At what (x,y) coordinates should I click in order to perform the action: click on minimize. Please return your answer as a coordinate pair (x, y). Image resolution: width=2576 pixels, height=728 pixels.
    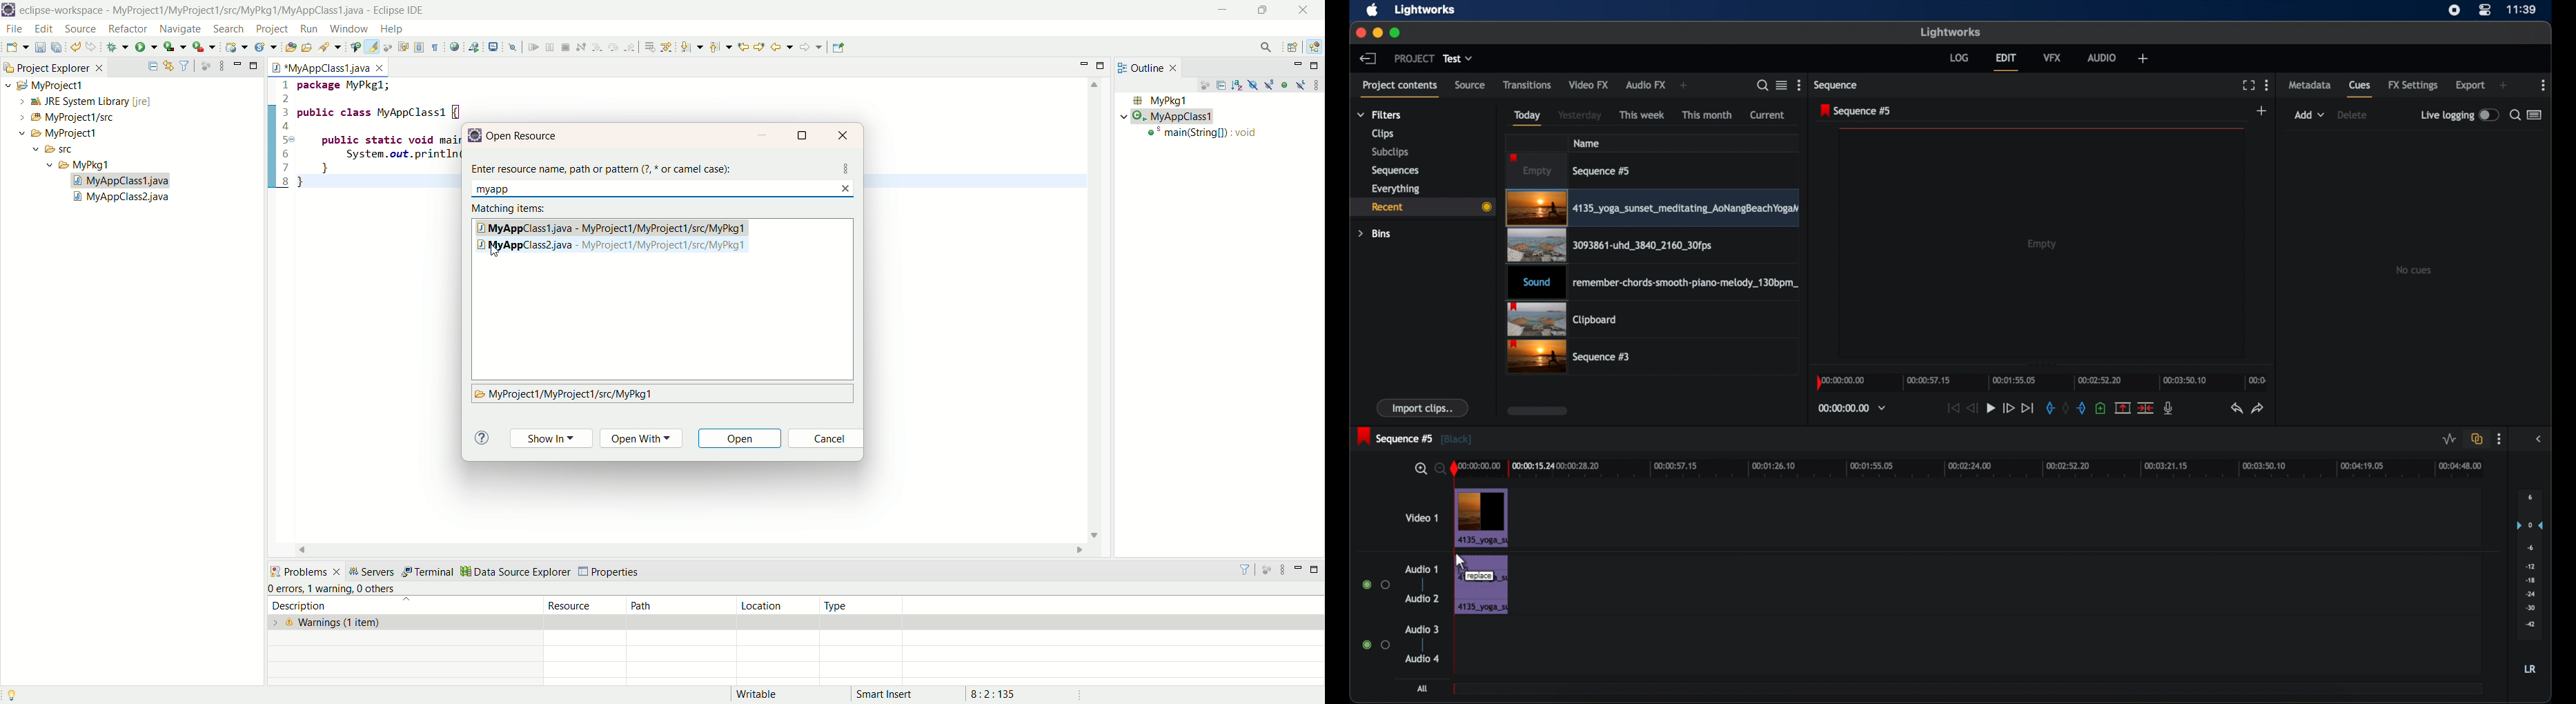
    Looking at the image, I should click on (1223, 9).